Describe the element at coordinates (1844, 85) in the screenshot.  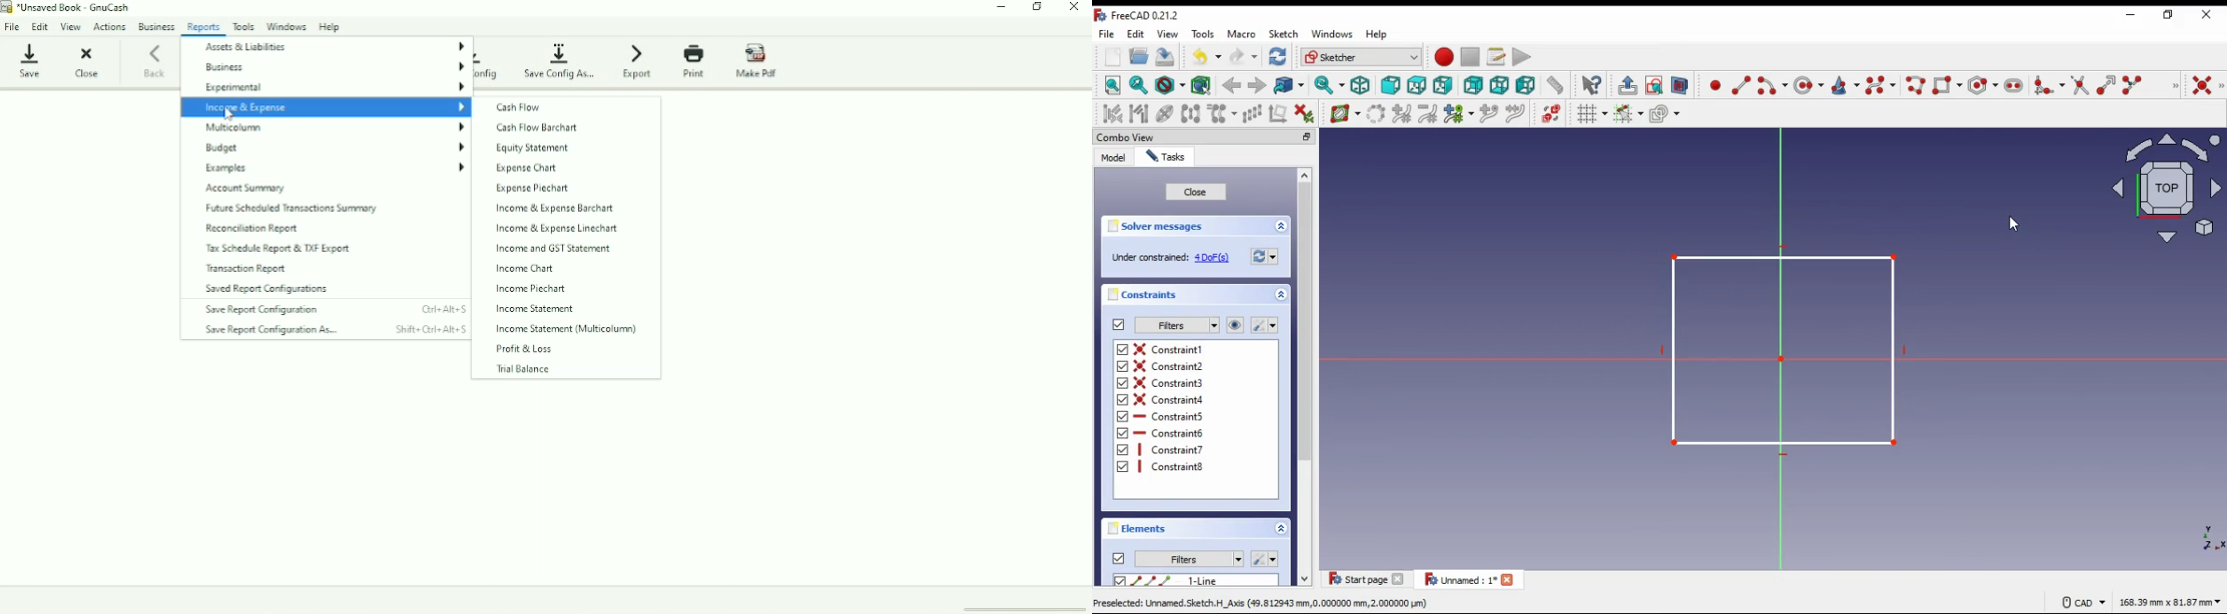
I see `create conic` at that location.